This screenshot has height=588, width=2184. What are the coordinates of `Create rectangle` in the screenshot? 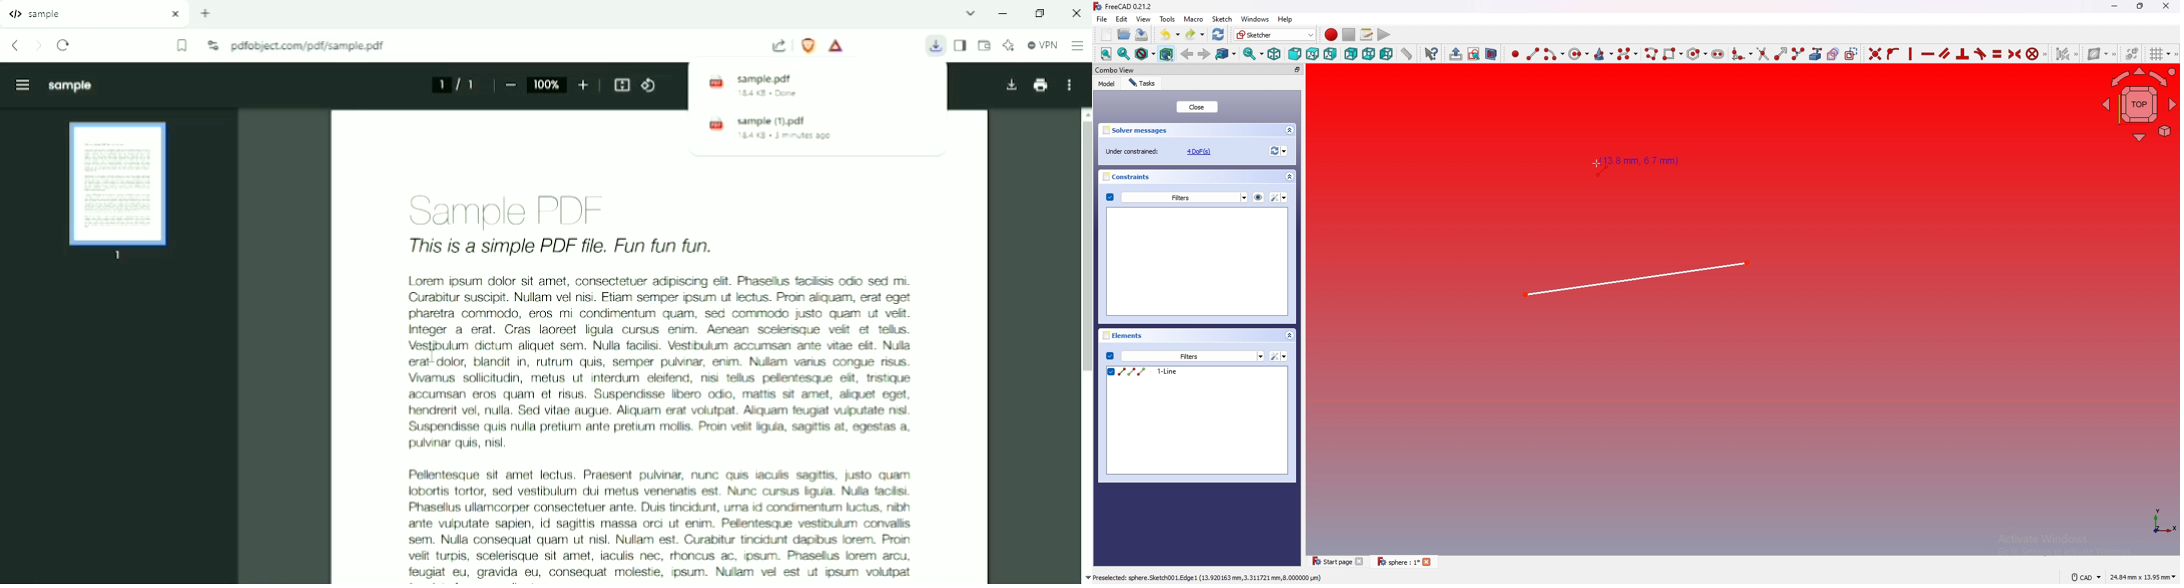 It's located at (1672, 53).